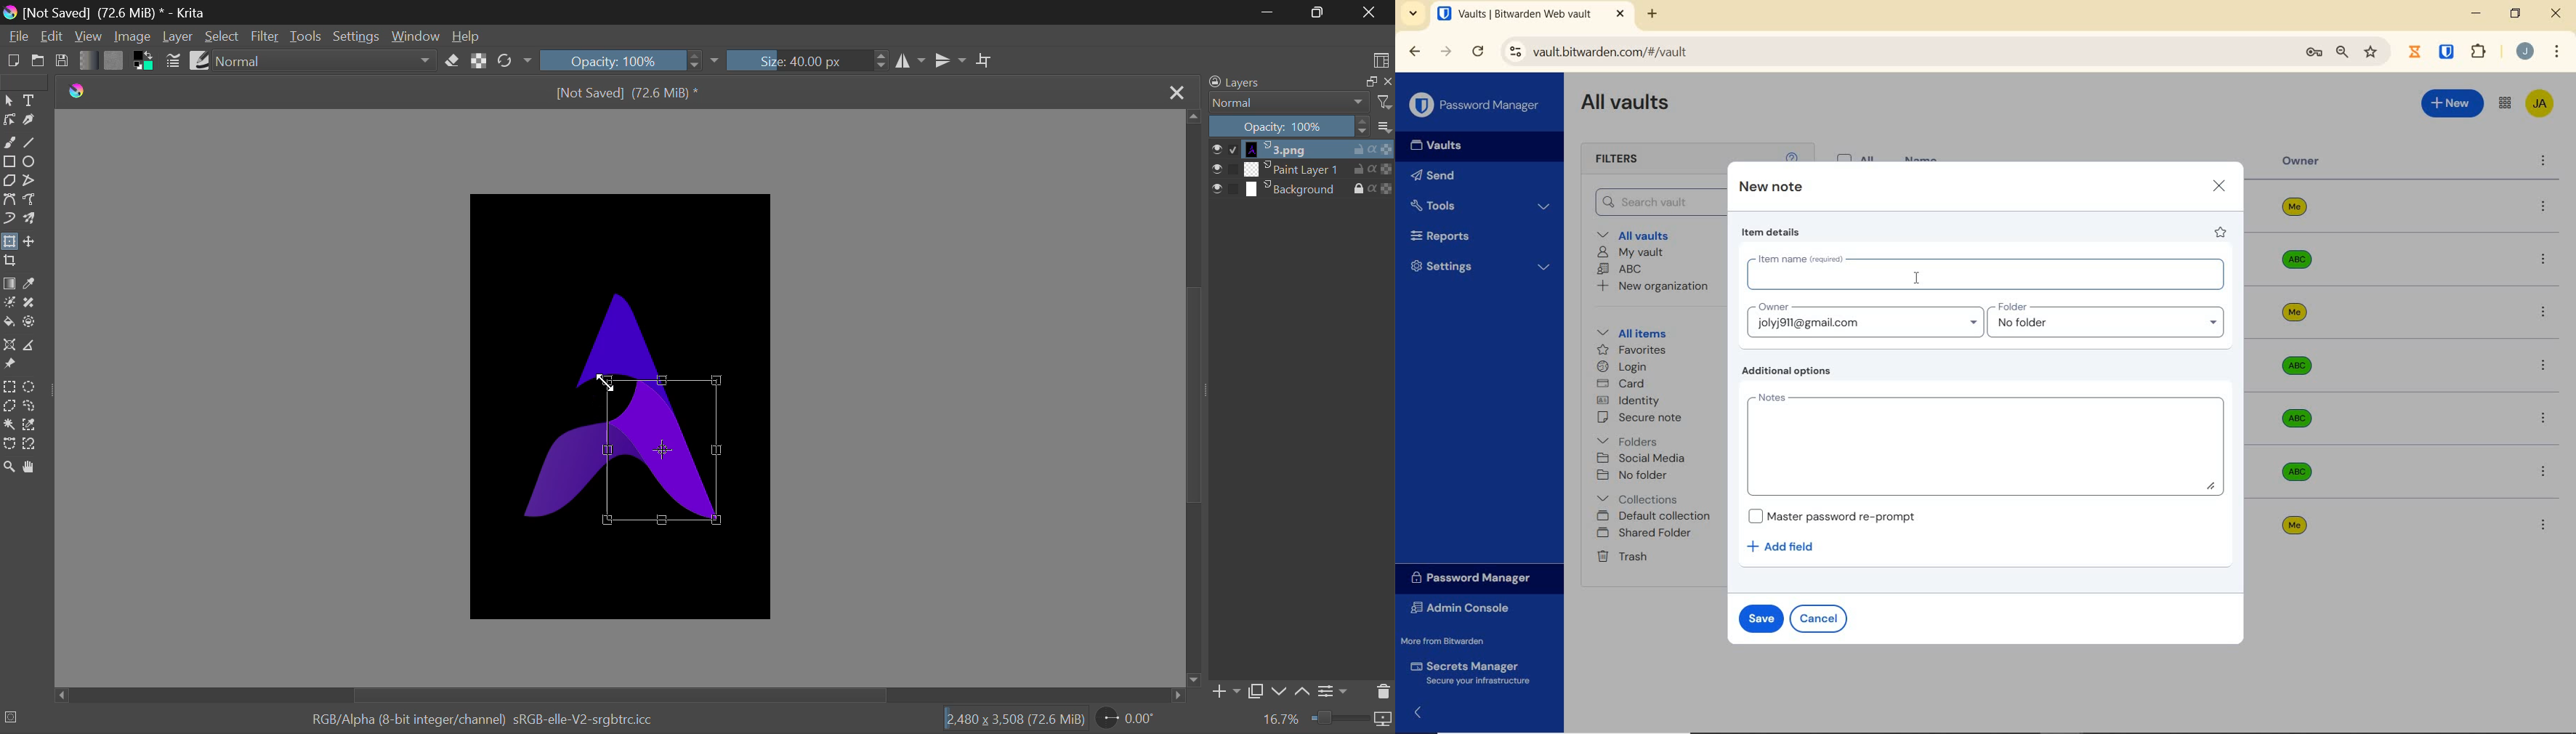 The width and height of the screenshot is (2576, 756). What do you see at coordinates (453, 61) in the screenshot?
I see `Erase` at bounding box center [453, 61].